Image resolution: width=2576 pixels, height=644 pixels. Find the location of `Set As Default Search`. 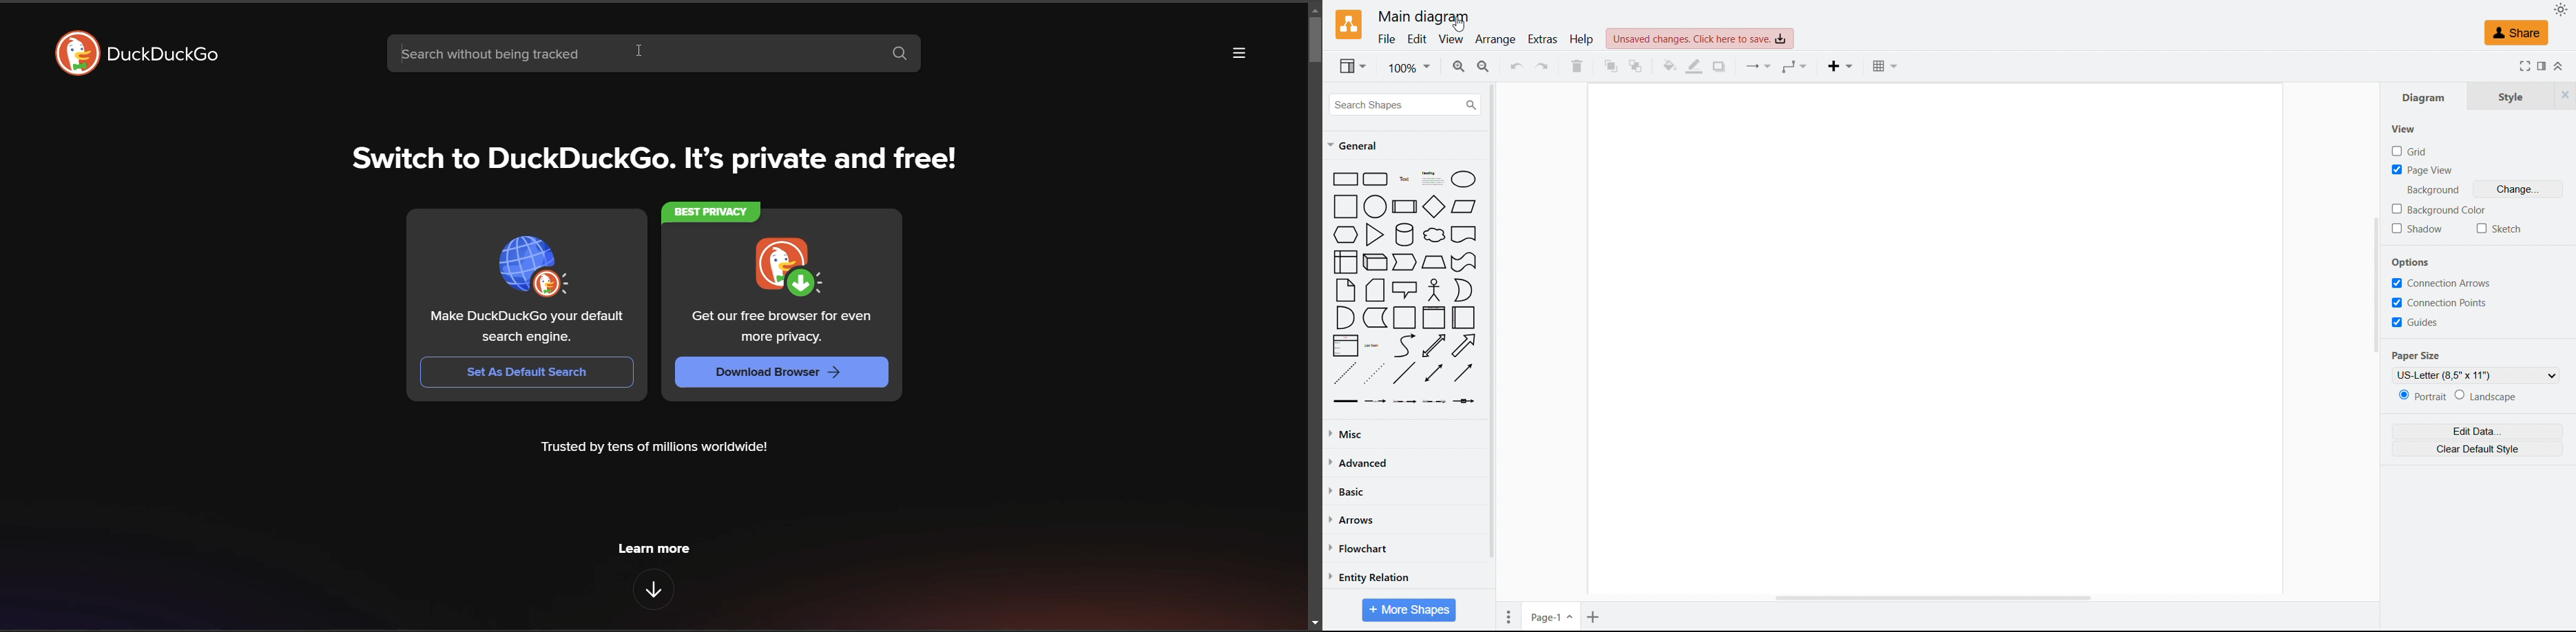

Set As Default Search is located at coordinates (528, 371).